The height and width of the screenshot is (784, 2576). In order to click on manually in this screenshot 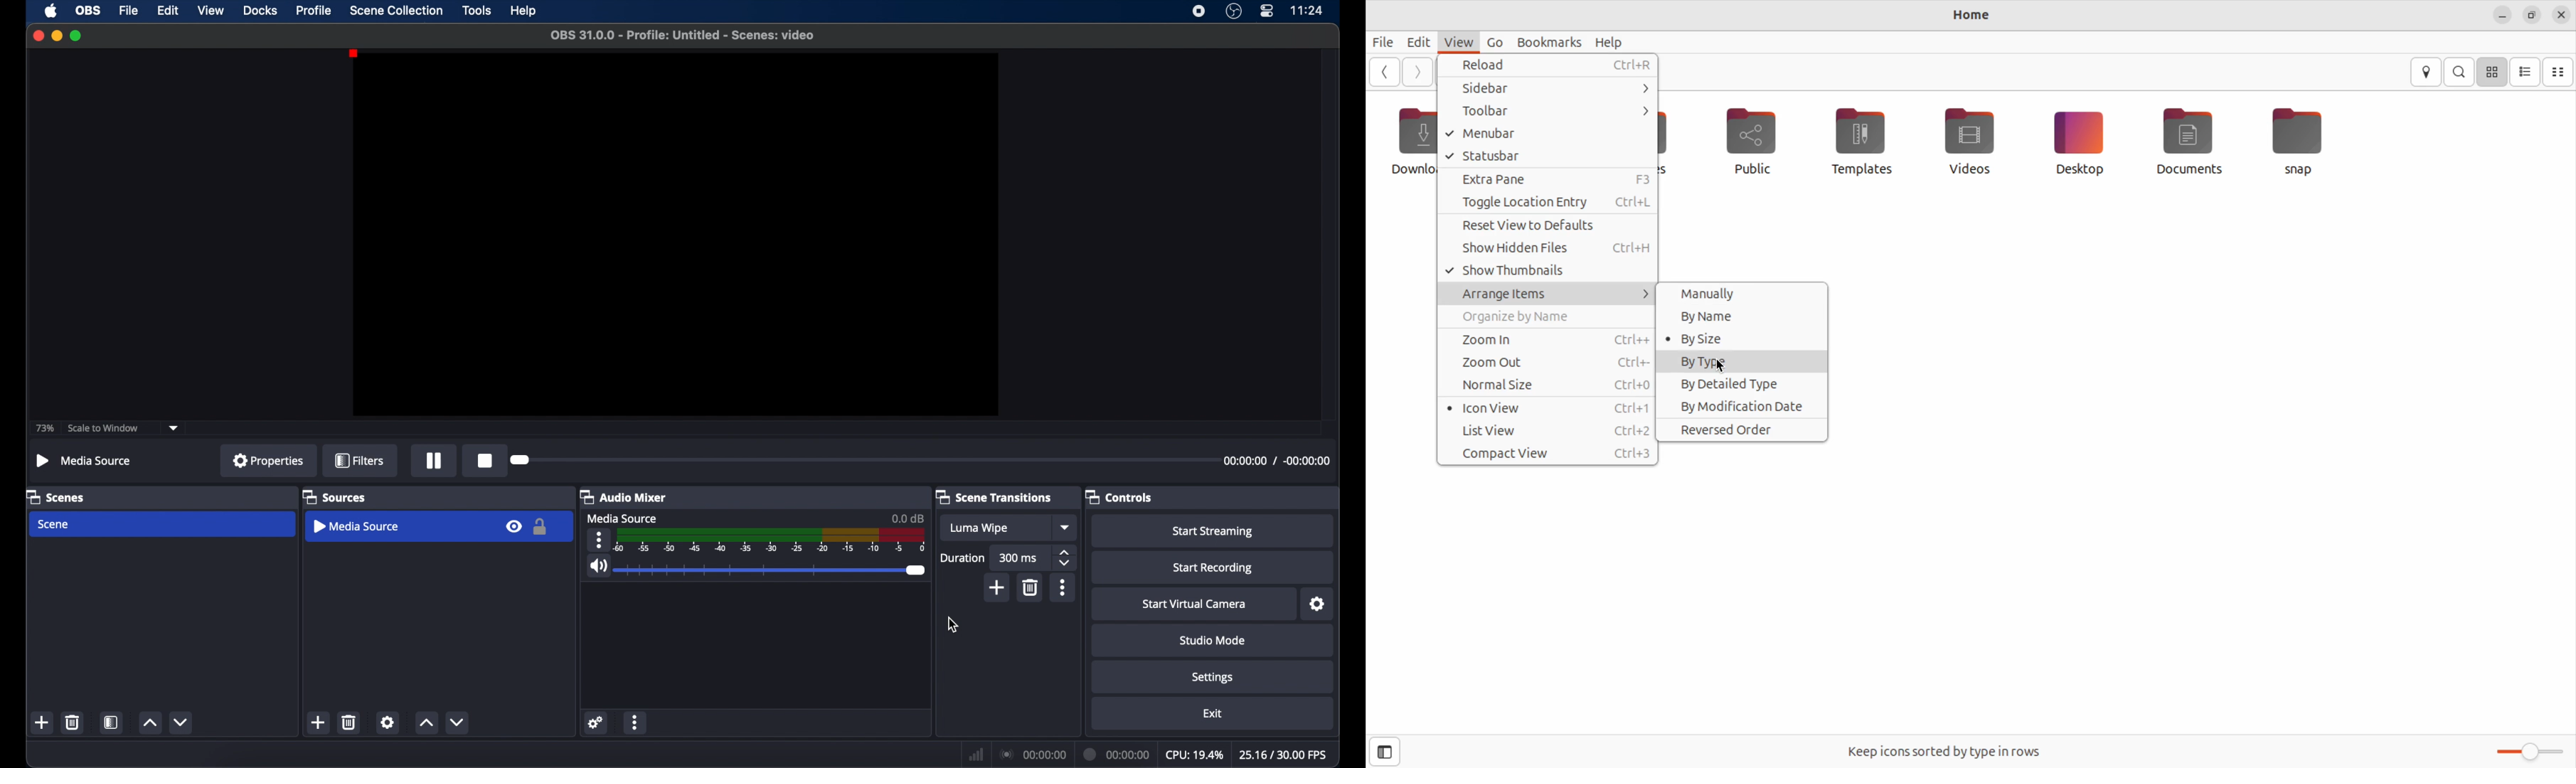, I will do `click(1750, 295)`.